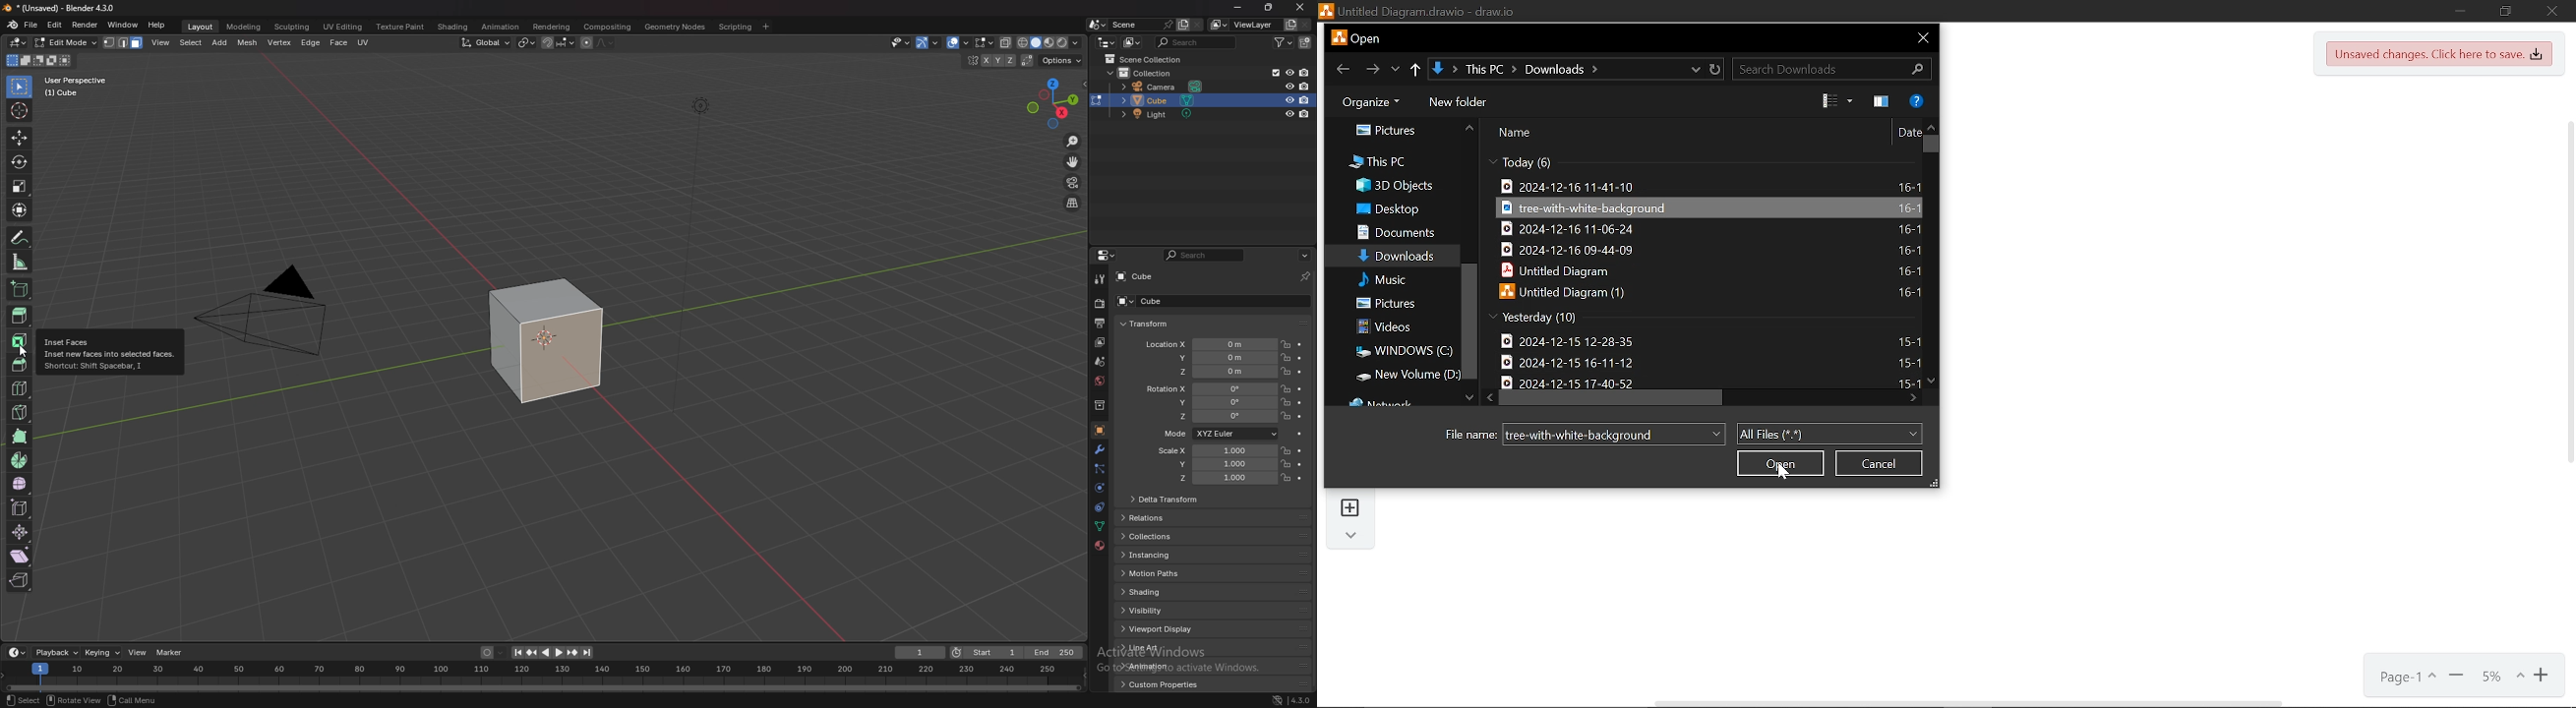  What do you see at coordinates (2543, 678) in the screenshot?
I see `Zoom in` at bounding box center [2543, 678].